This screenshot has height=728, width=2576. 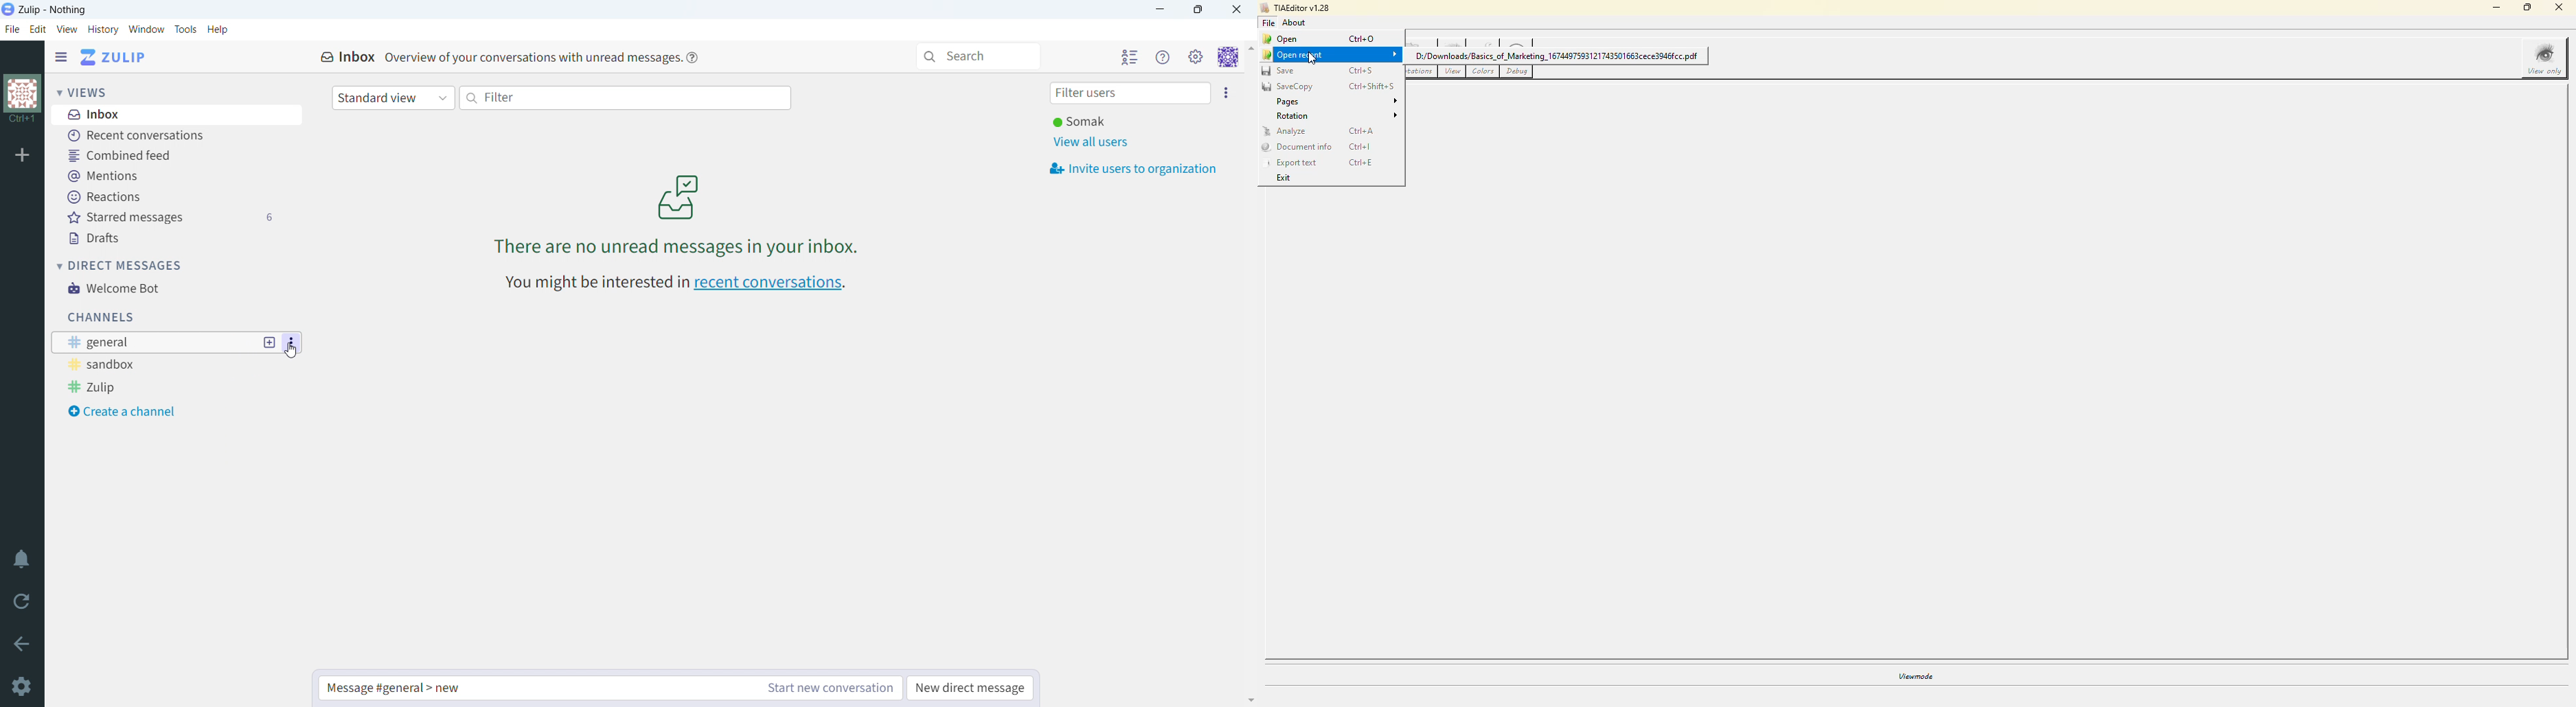 What do you see at coordinates (171, 196) in the screenshot?
I see `reactions` at bounding box center [171, 196].